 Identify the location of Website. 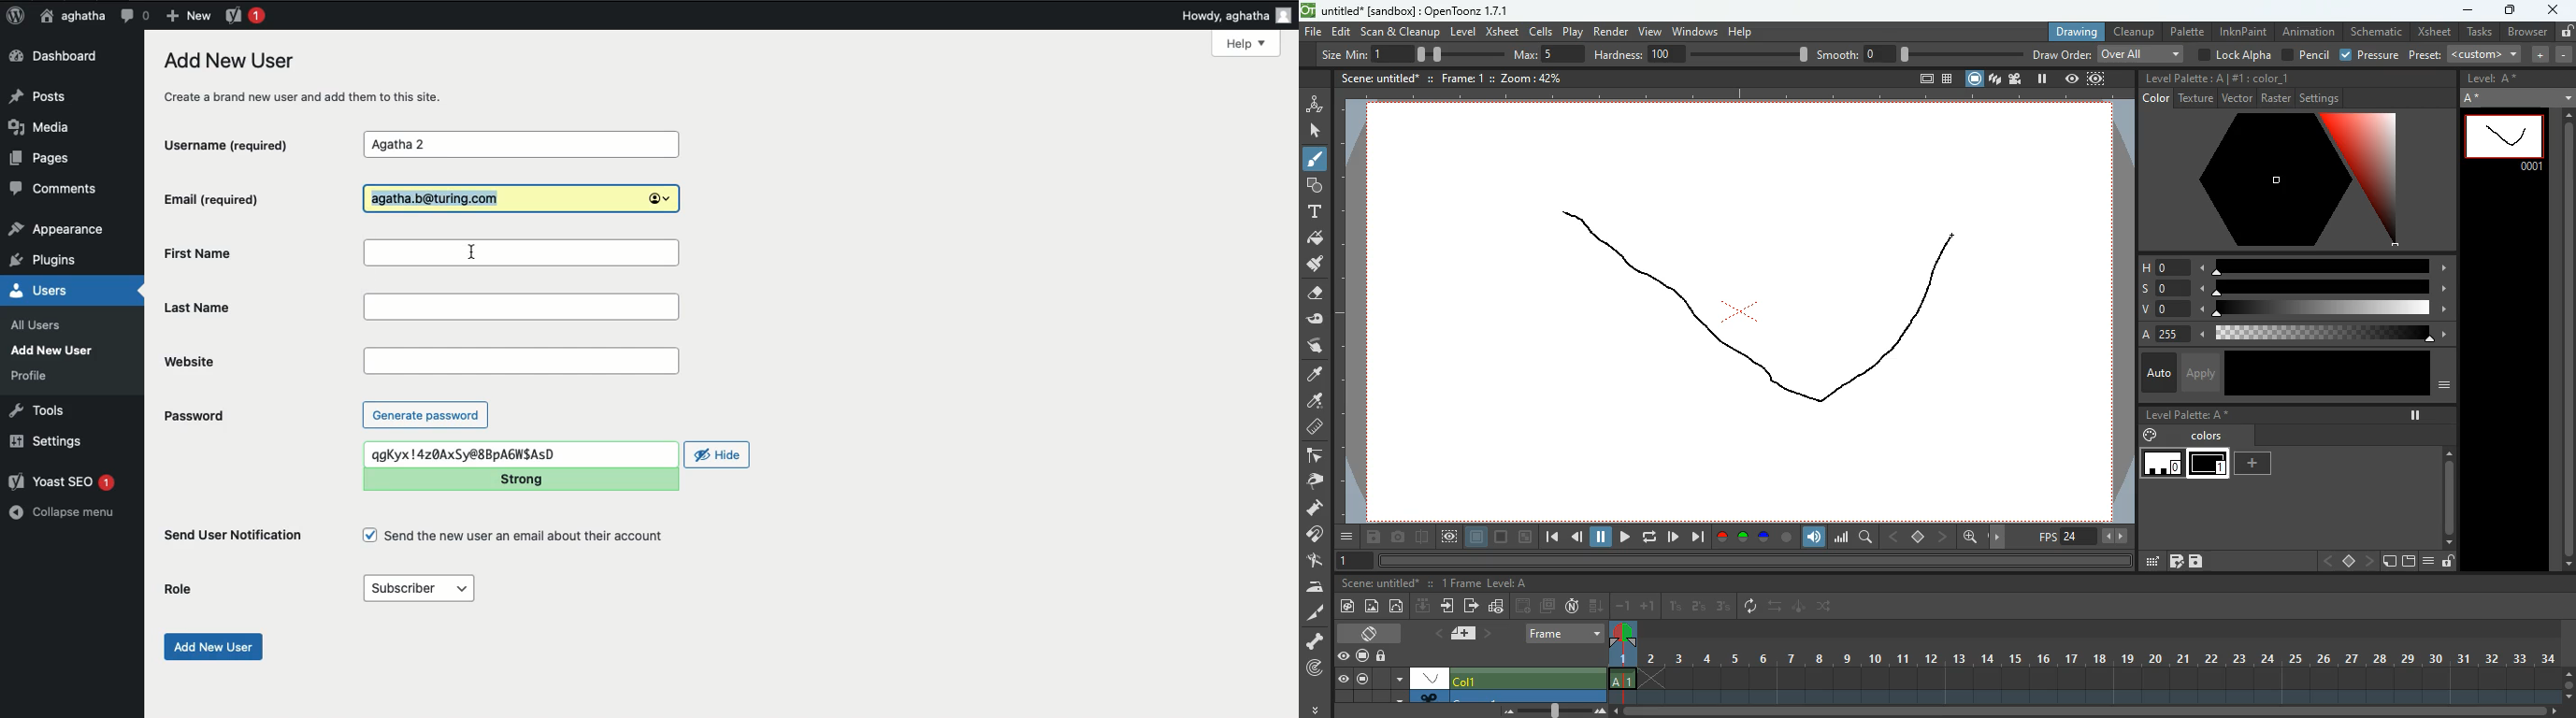
(524, 361).